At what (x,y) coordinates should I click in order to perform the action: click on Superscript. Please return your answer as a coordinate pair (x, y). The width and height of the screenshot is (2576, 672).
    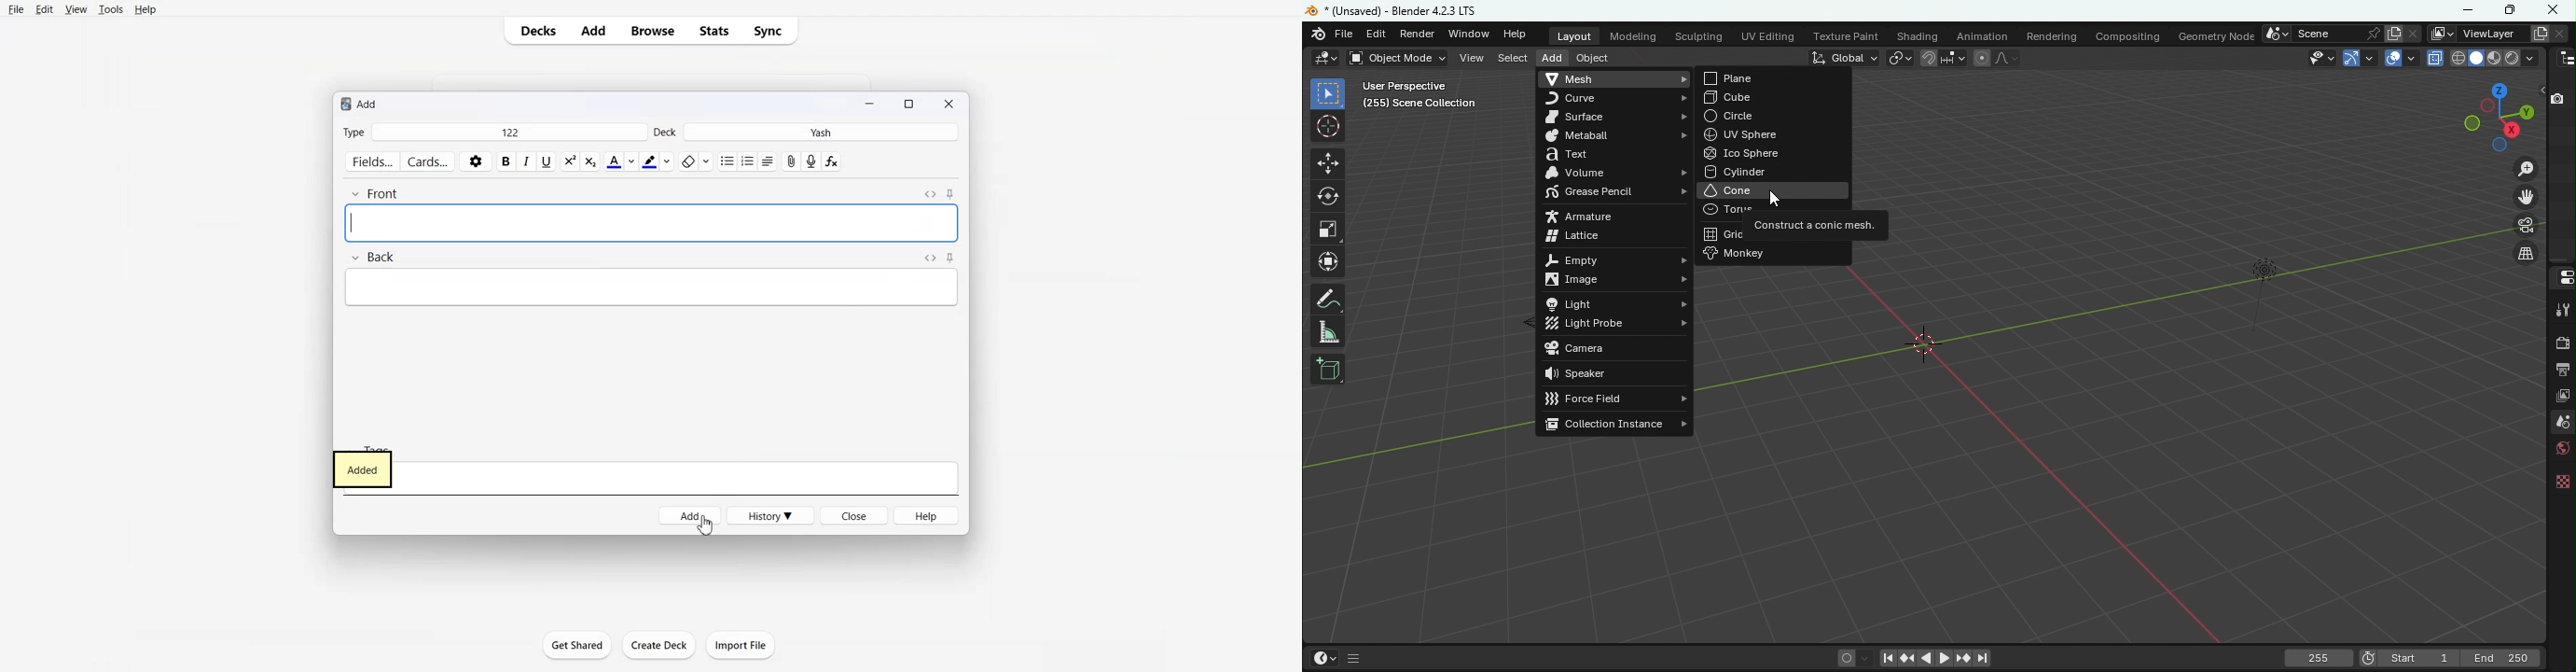
    Looking at the image, I should click on (591, 162).